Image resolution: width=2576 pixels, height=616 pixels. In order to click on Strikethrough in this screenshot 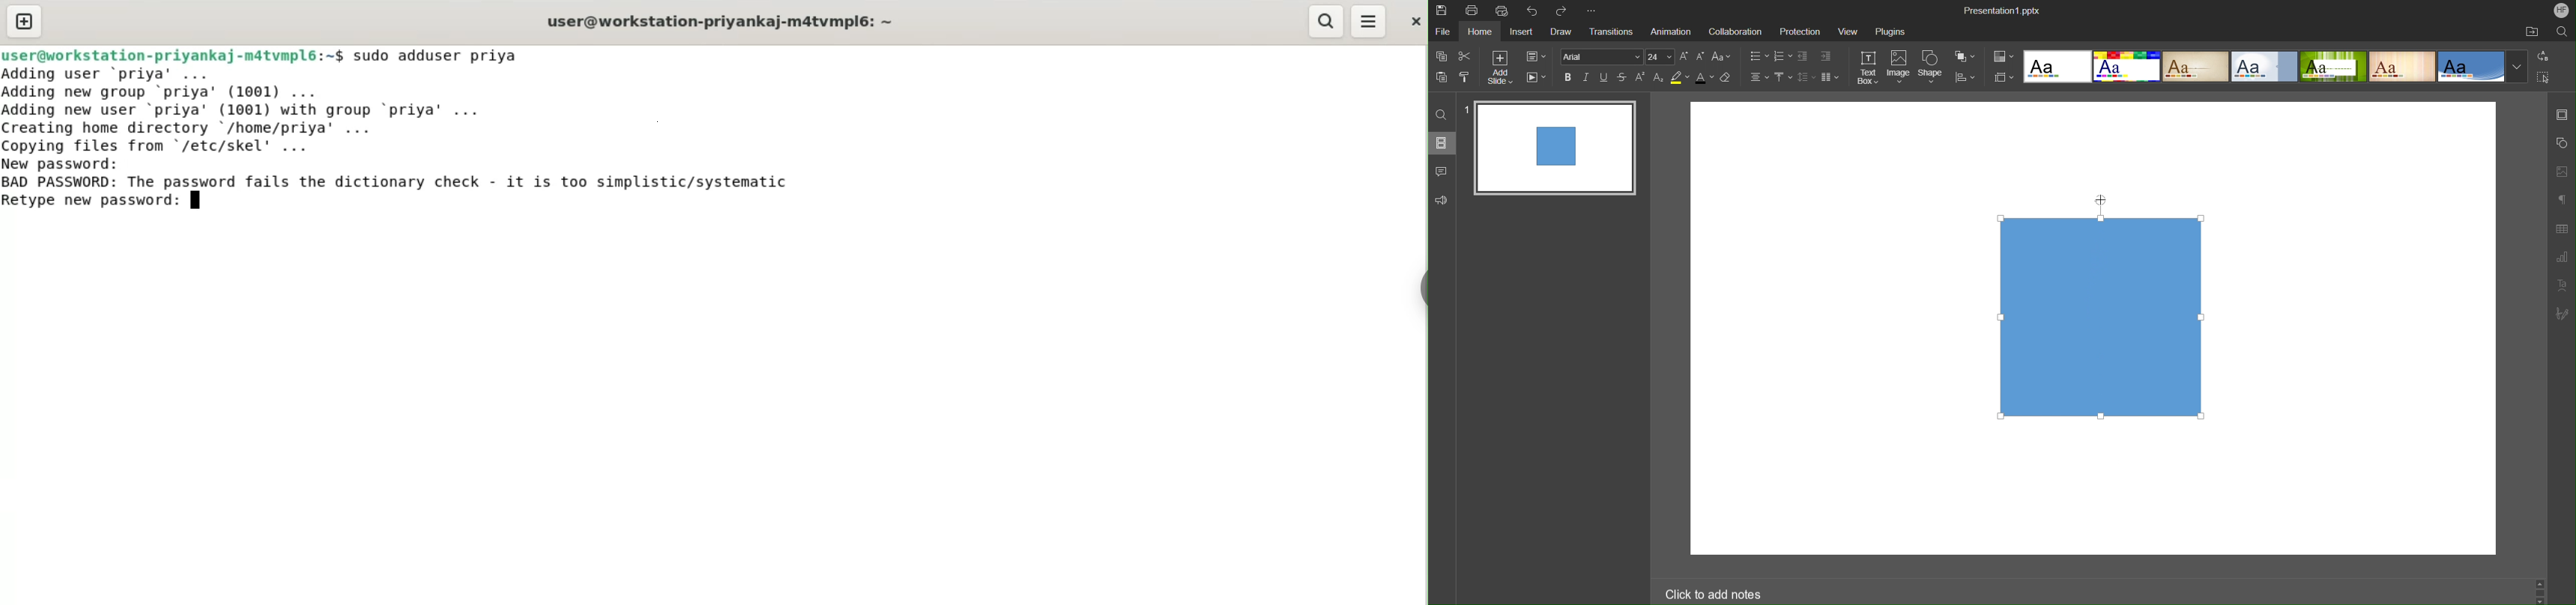, I will do `click(1622, 78)`.